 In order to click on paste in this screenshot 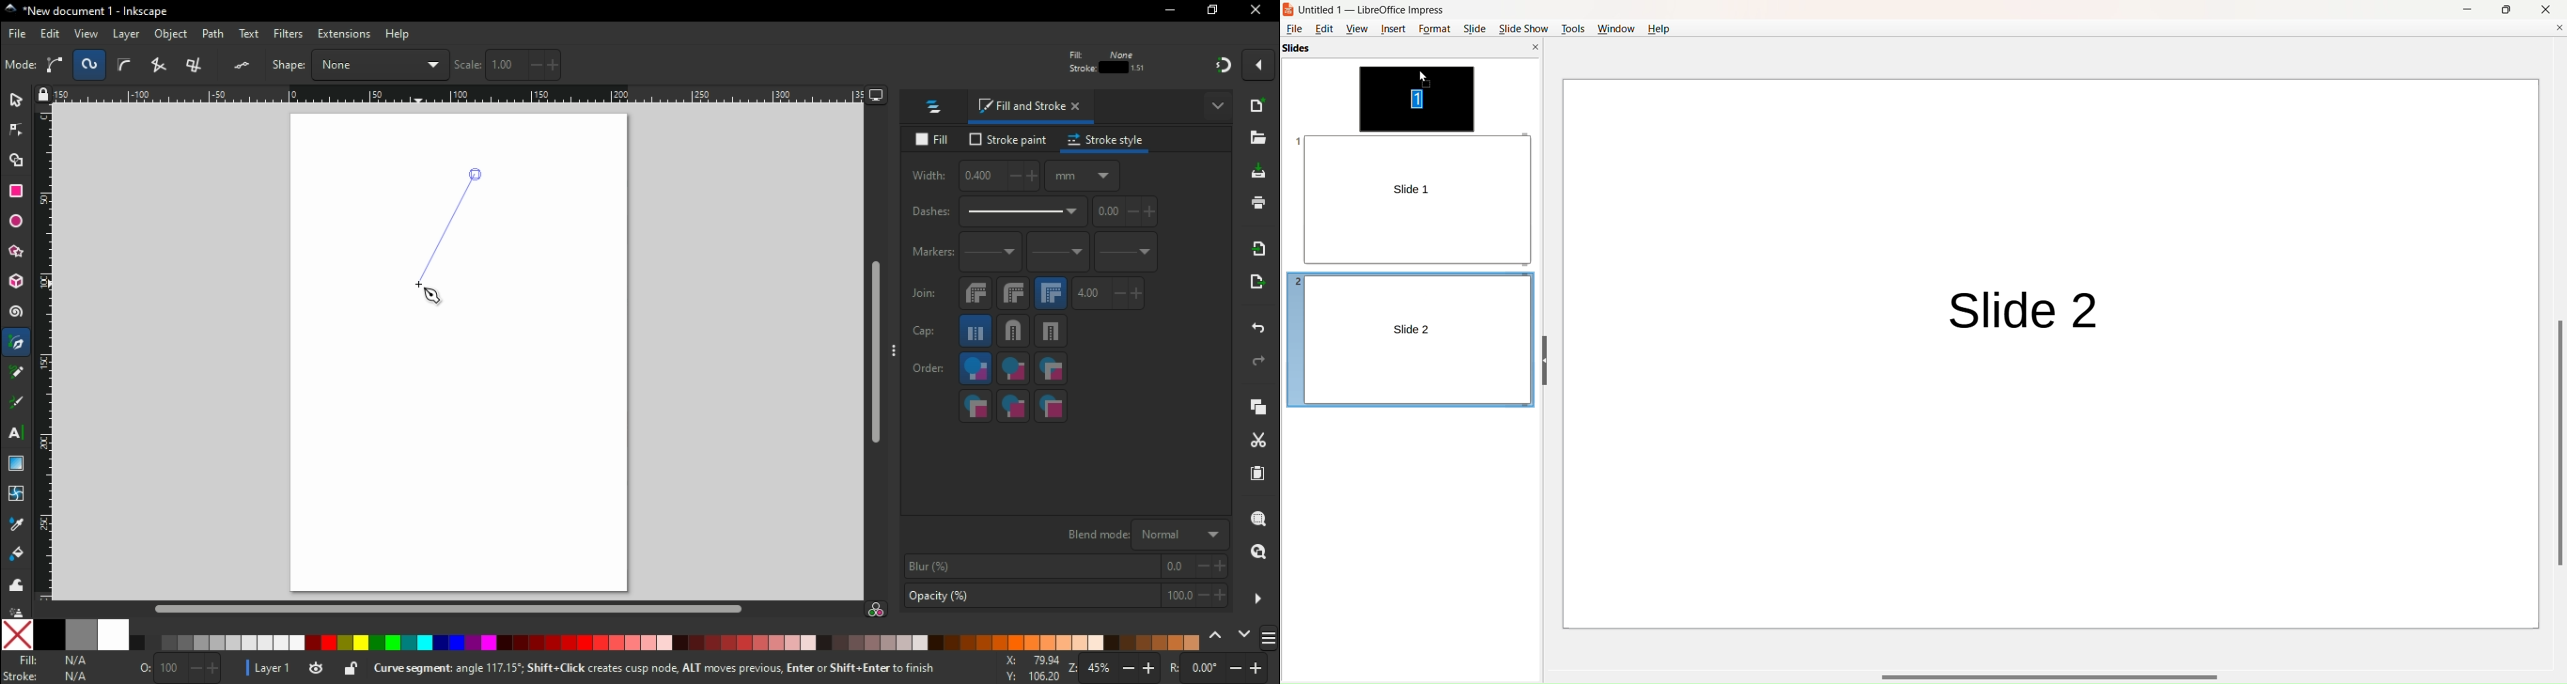, I will do `click(1258, 475)`.